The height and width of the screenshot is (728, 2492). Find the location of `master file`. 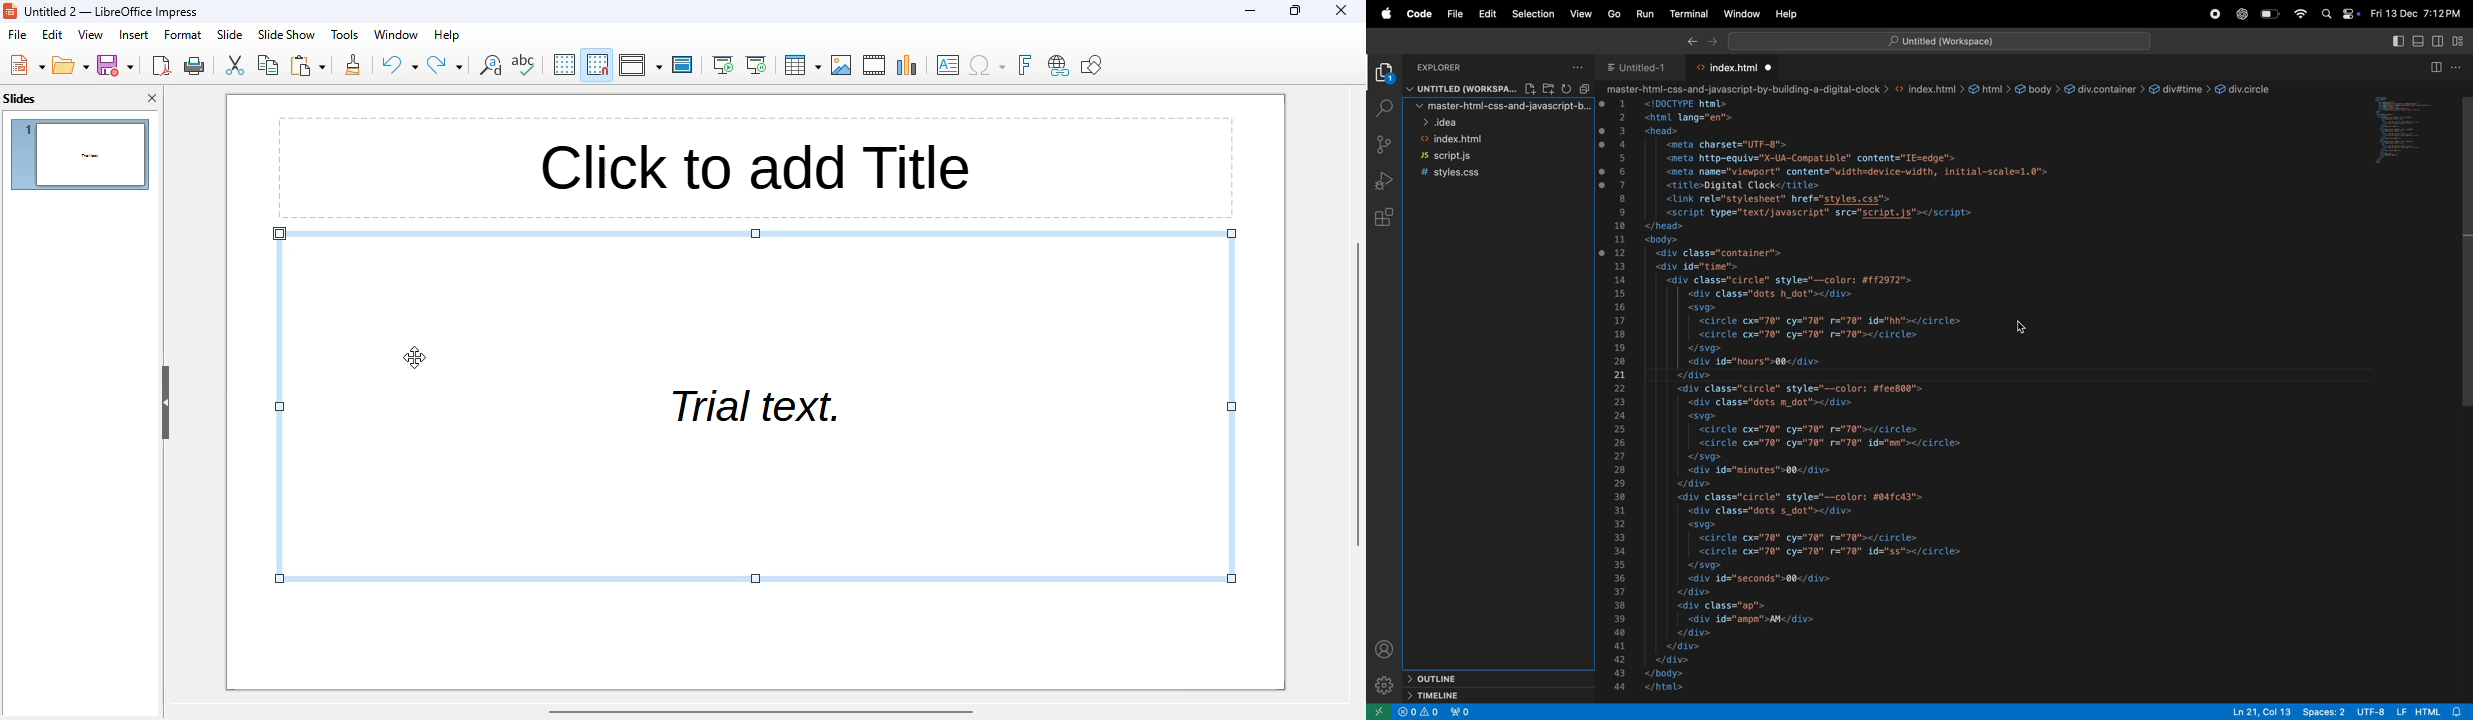

master file is located at coordinates (1494, 108).